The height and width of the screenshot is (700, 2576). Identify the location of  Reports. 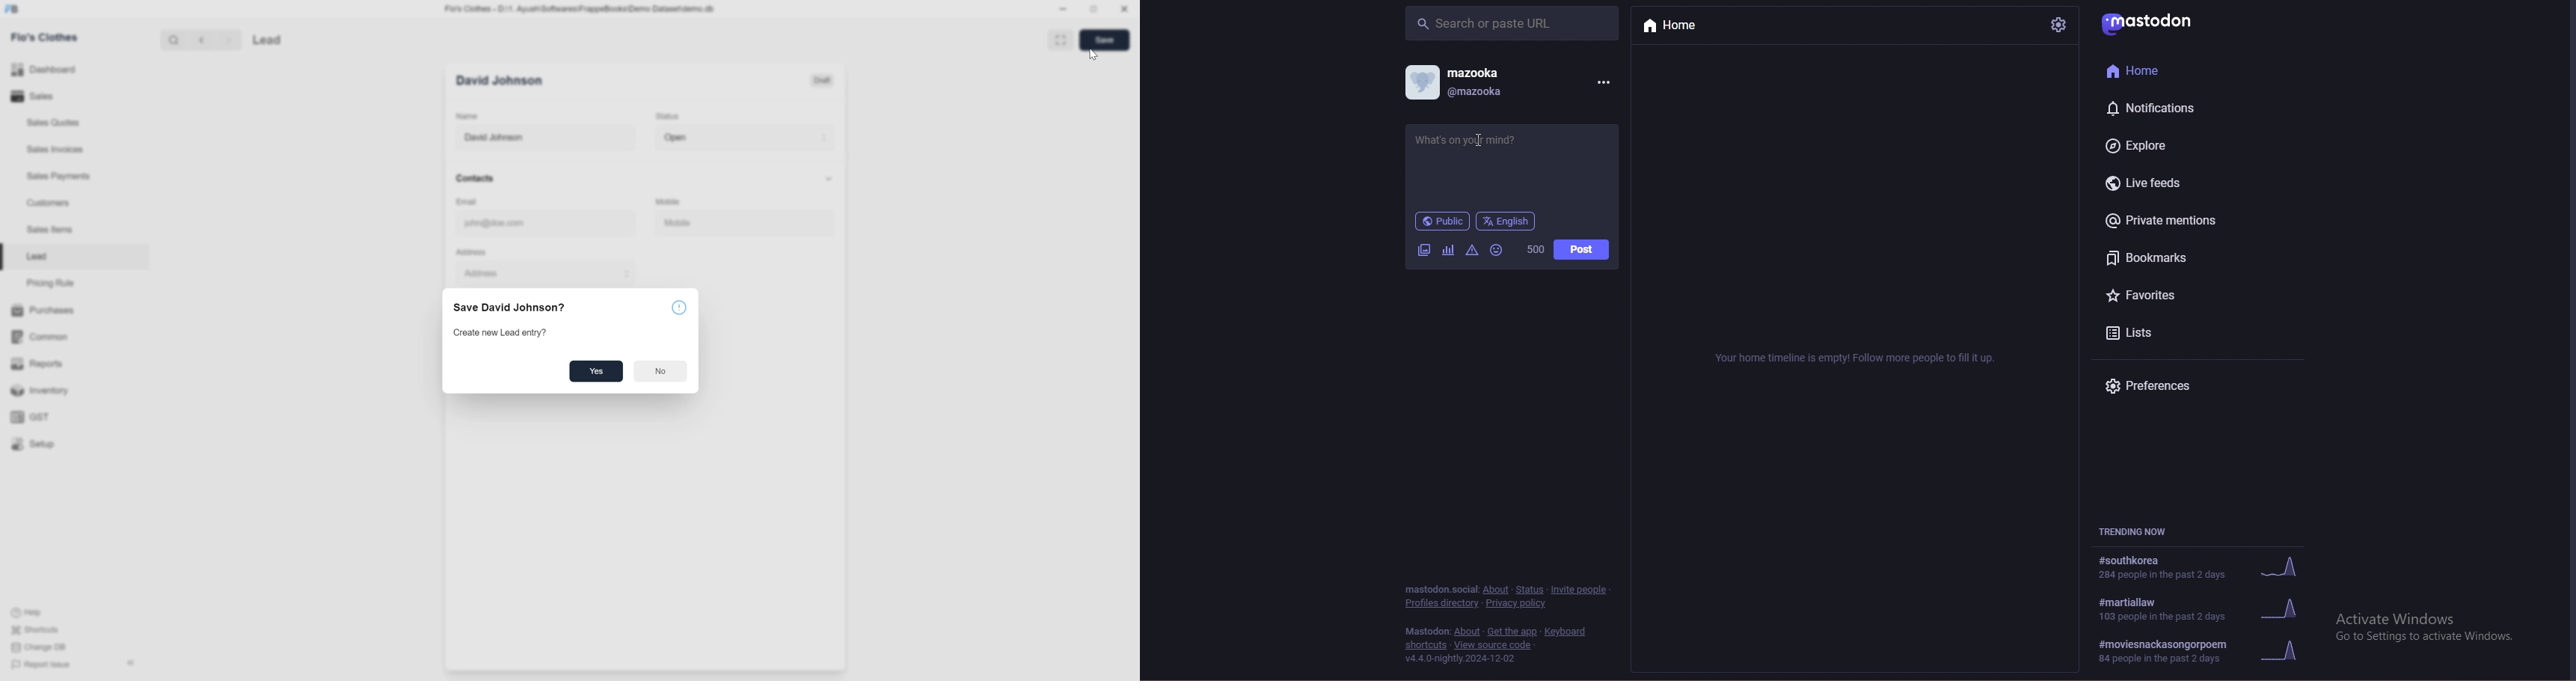
(34, 363).